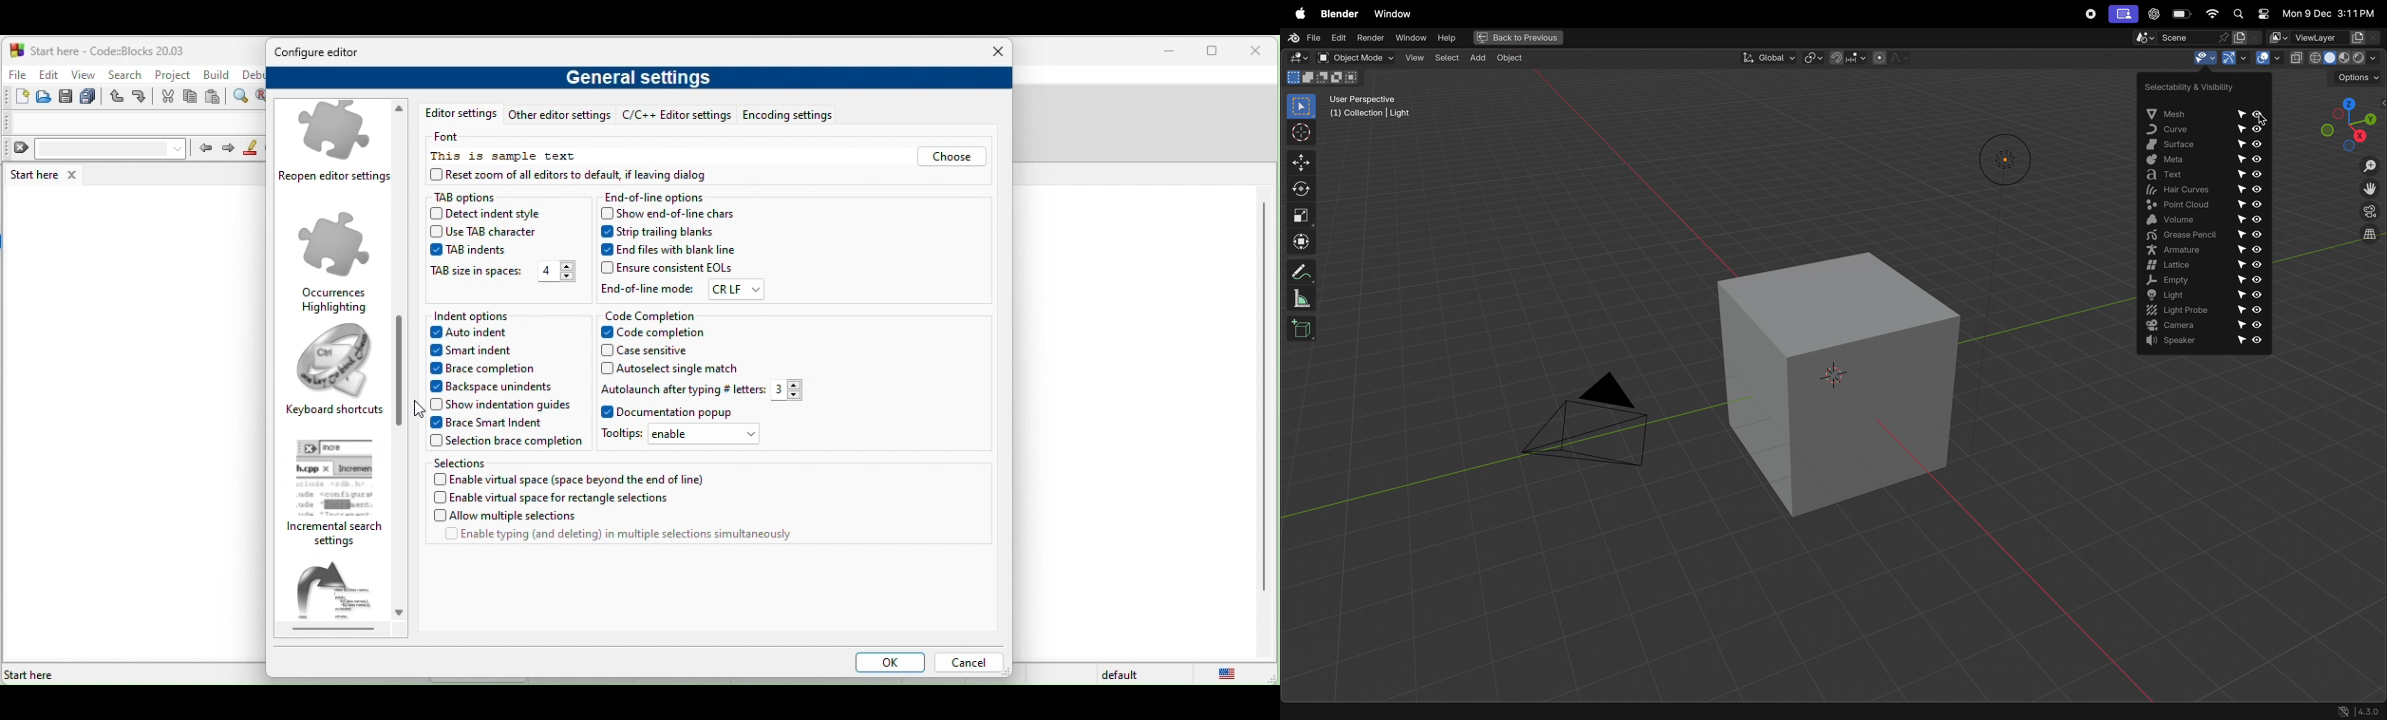 This screenshot has height=728, width=2408. What do you see at coordinates (2205, 250) in the screenshot?
I see `ametaure` at bounding box center [2205, 250].